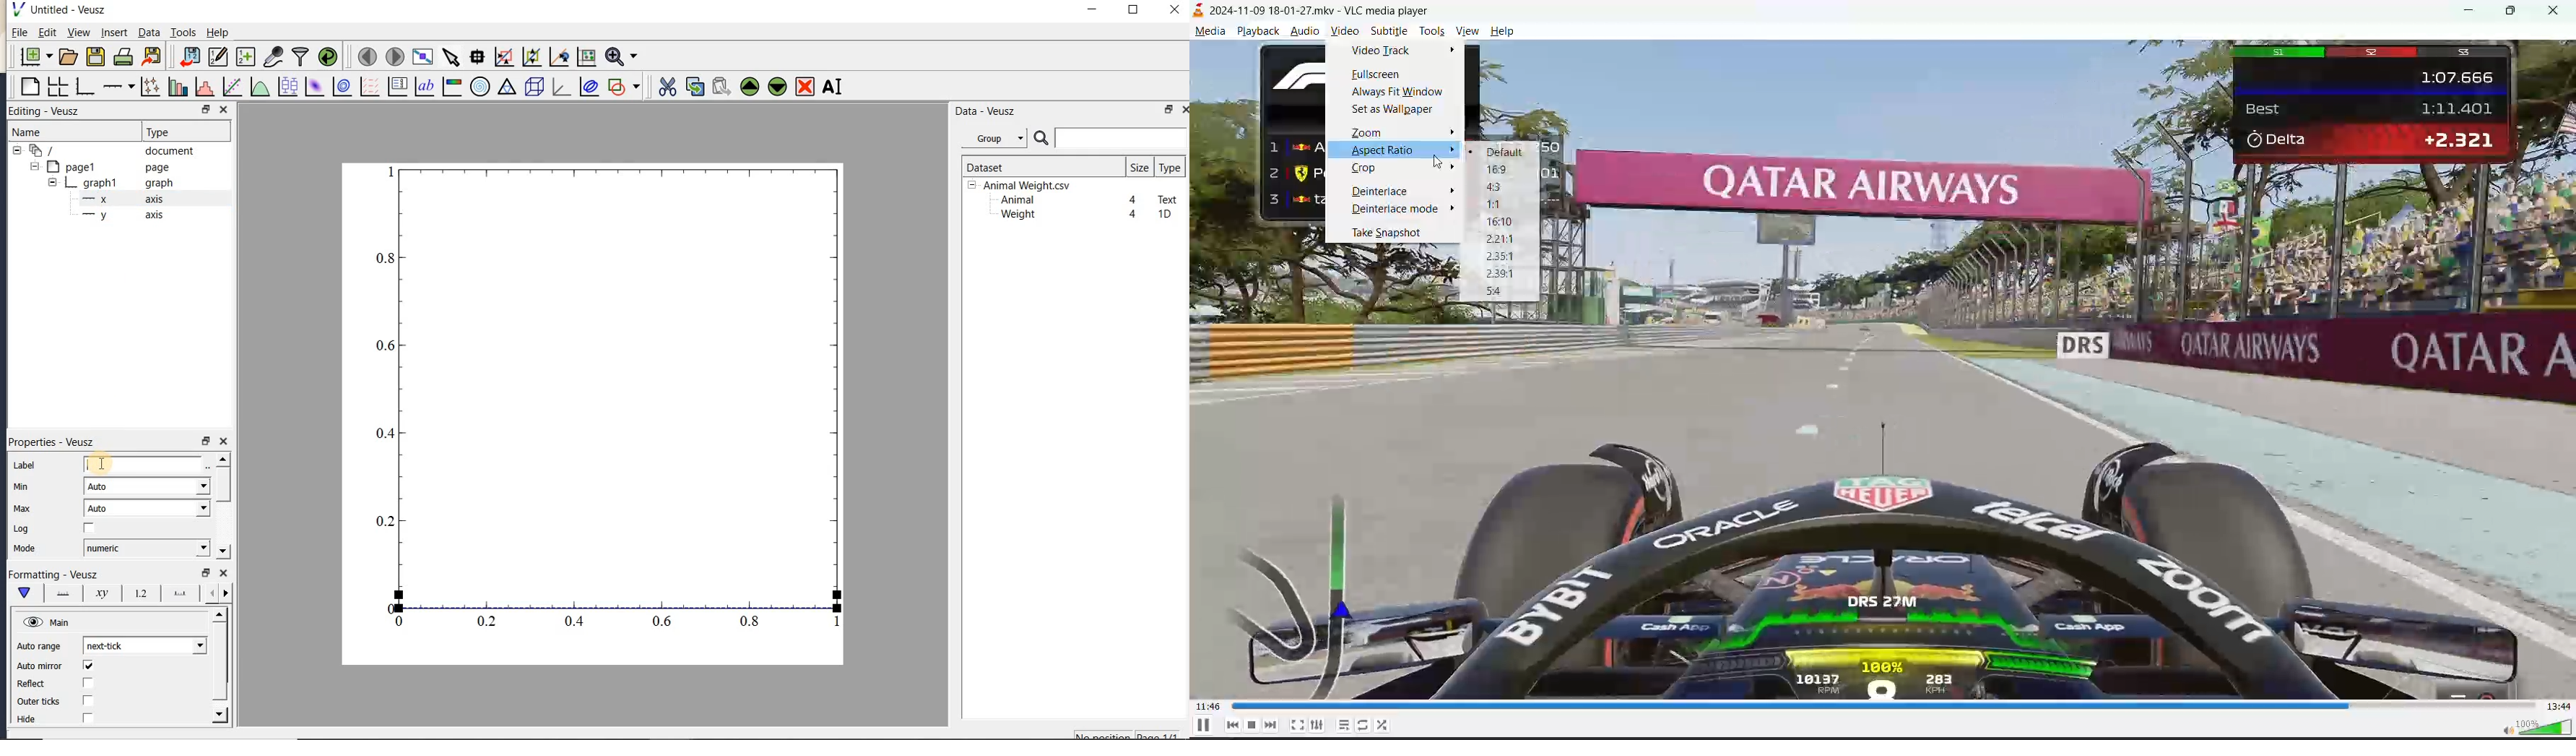 This screenshot has width=2576, height=756. What do you see at coordinates (1261, 33) in the screenshot?
I see `playback` at bounding box center [1261, 33].